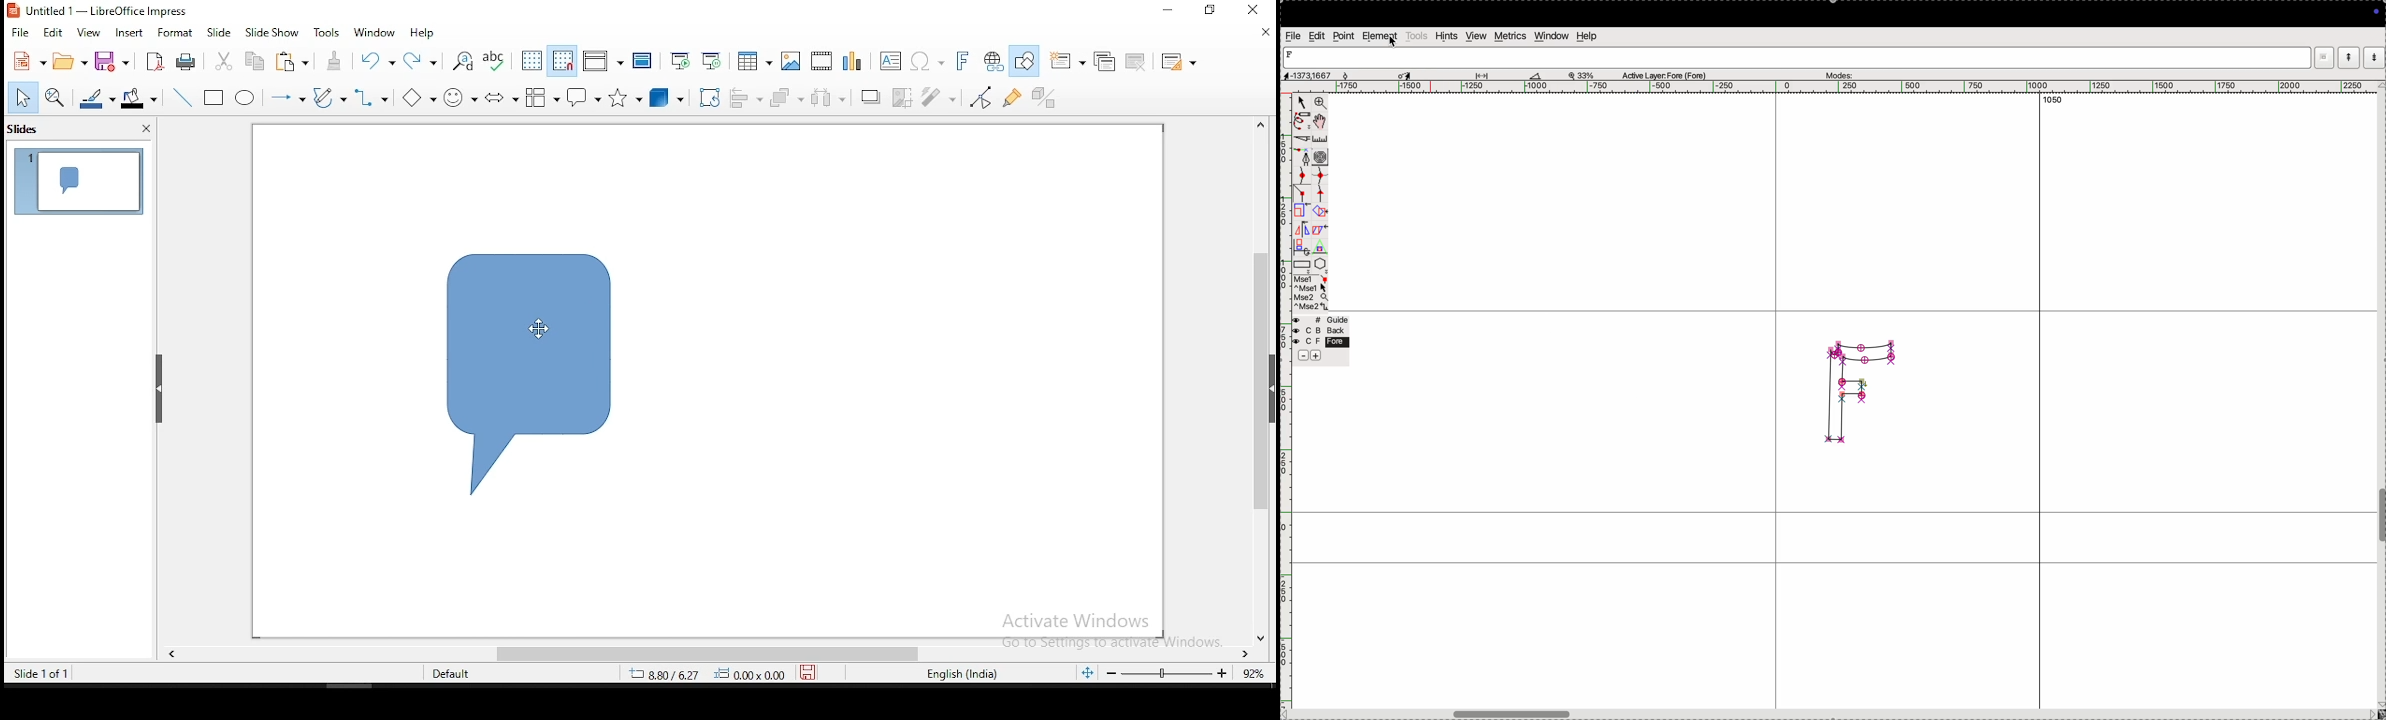 The height and width of the screenshot is (728, 2408). What do you see at coordinates (95, 98) in the screenshot?
I see `line color` at bounding box center [95, 98].